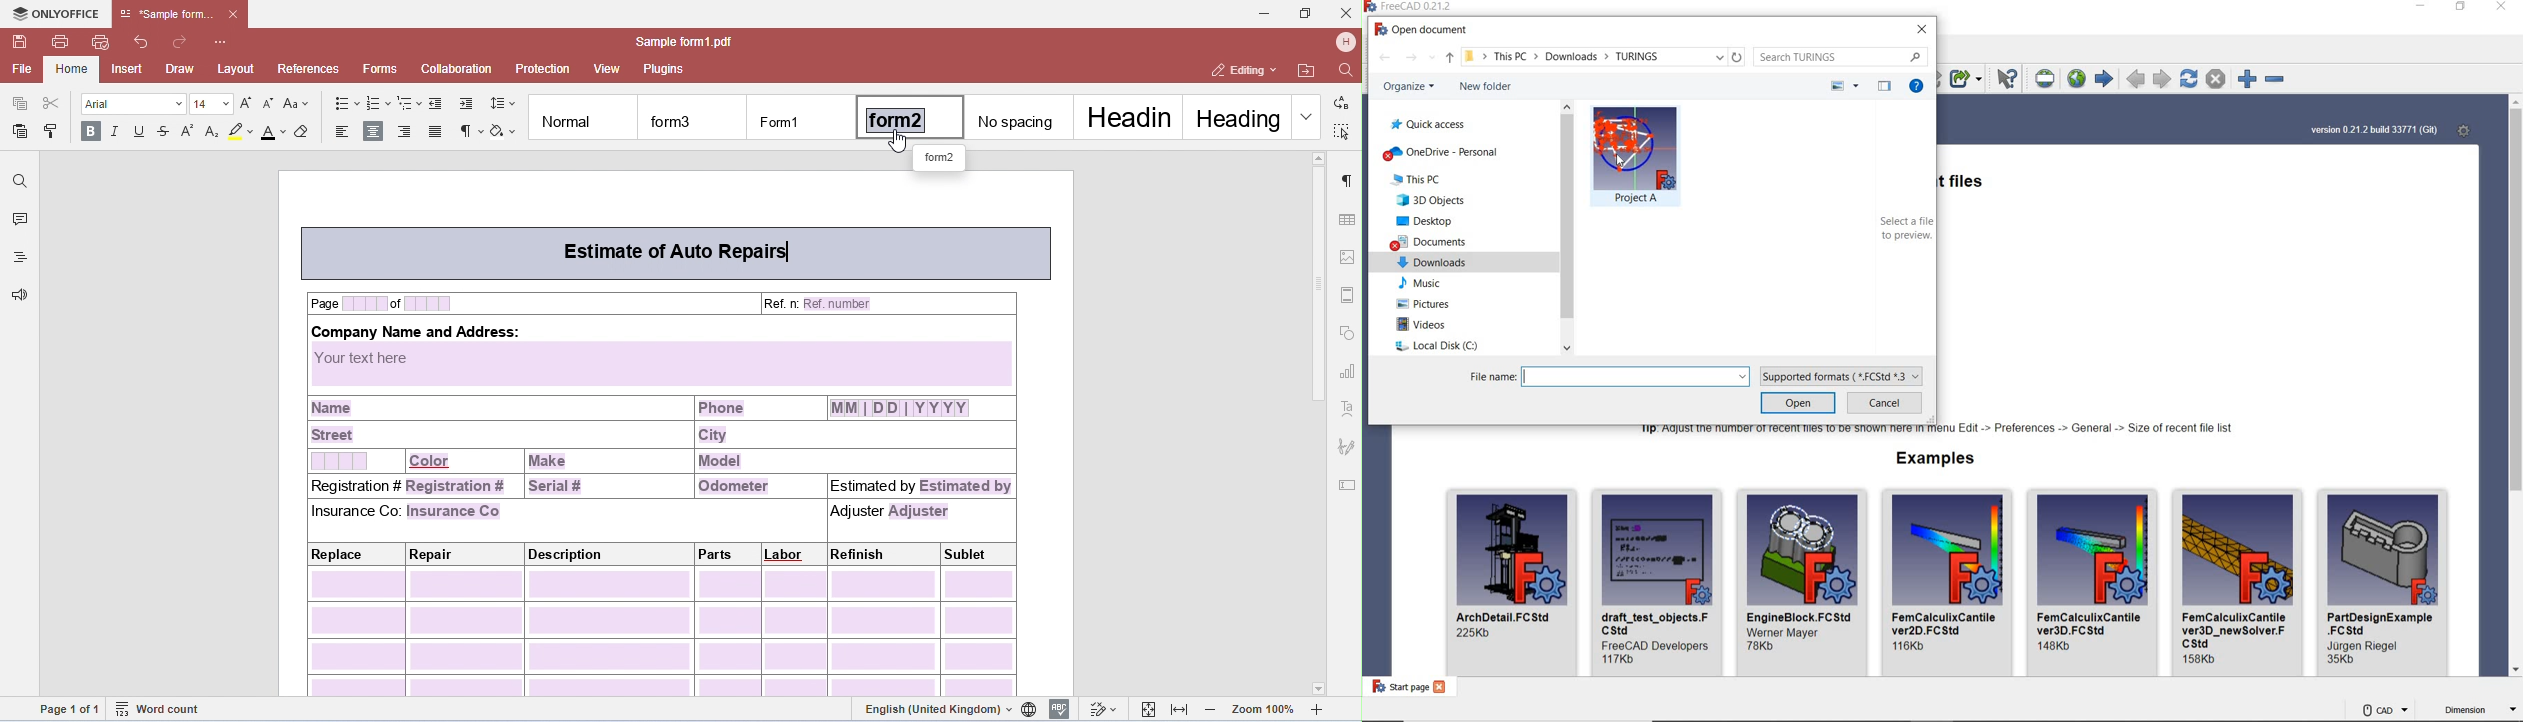  Describe the element at coordinates (1419, 7) in the screenshot. I see `SYSTEM NAME` at that location.